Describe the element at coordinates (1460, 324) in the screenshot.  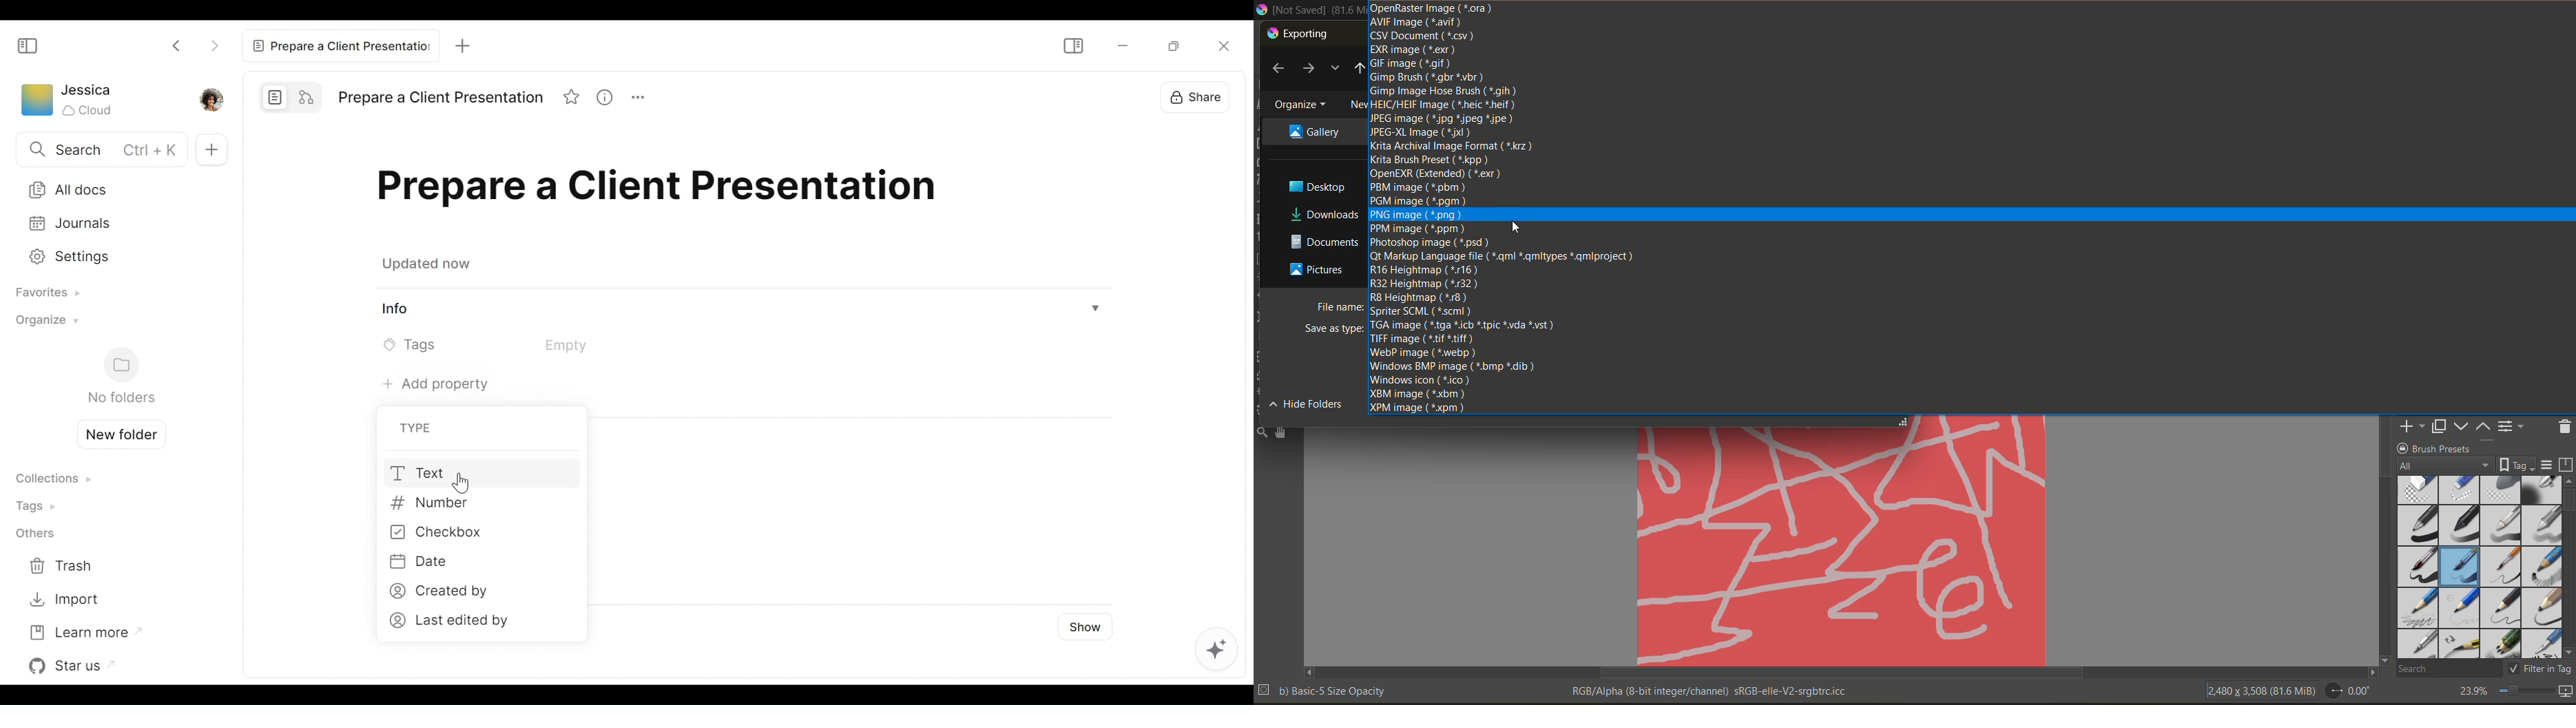
I see `tga image` at that location.